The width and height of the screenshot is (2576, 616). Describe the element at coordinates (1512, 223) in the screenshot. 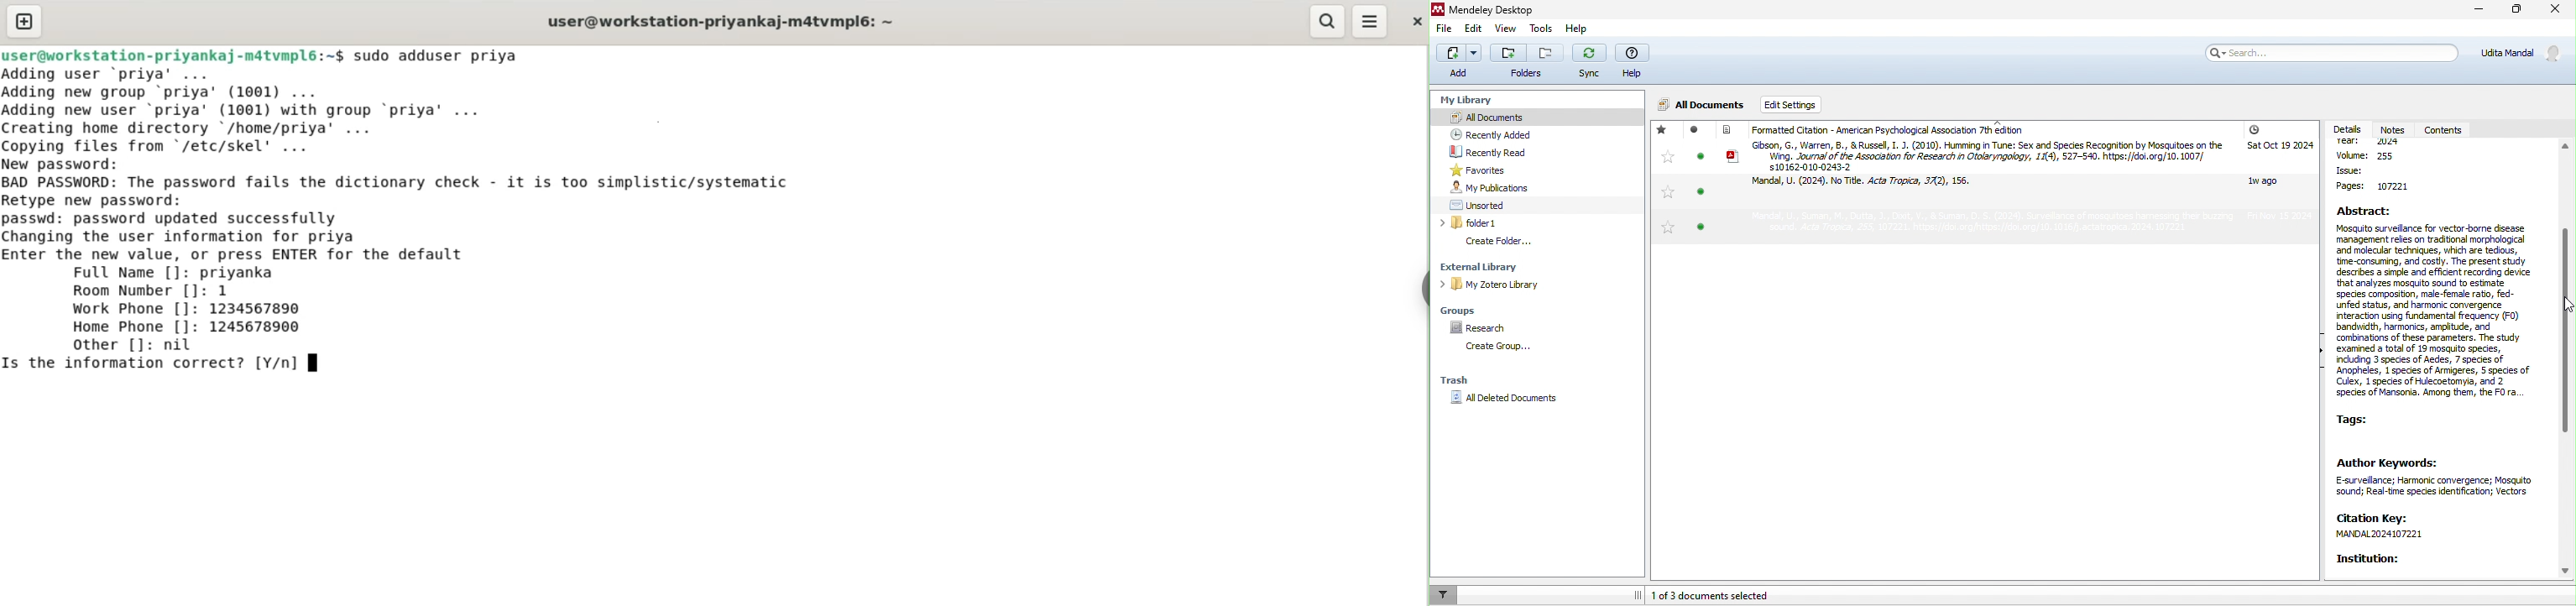

I see `folder1` at that location.